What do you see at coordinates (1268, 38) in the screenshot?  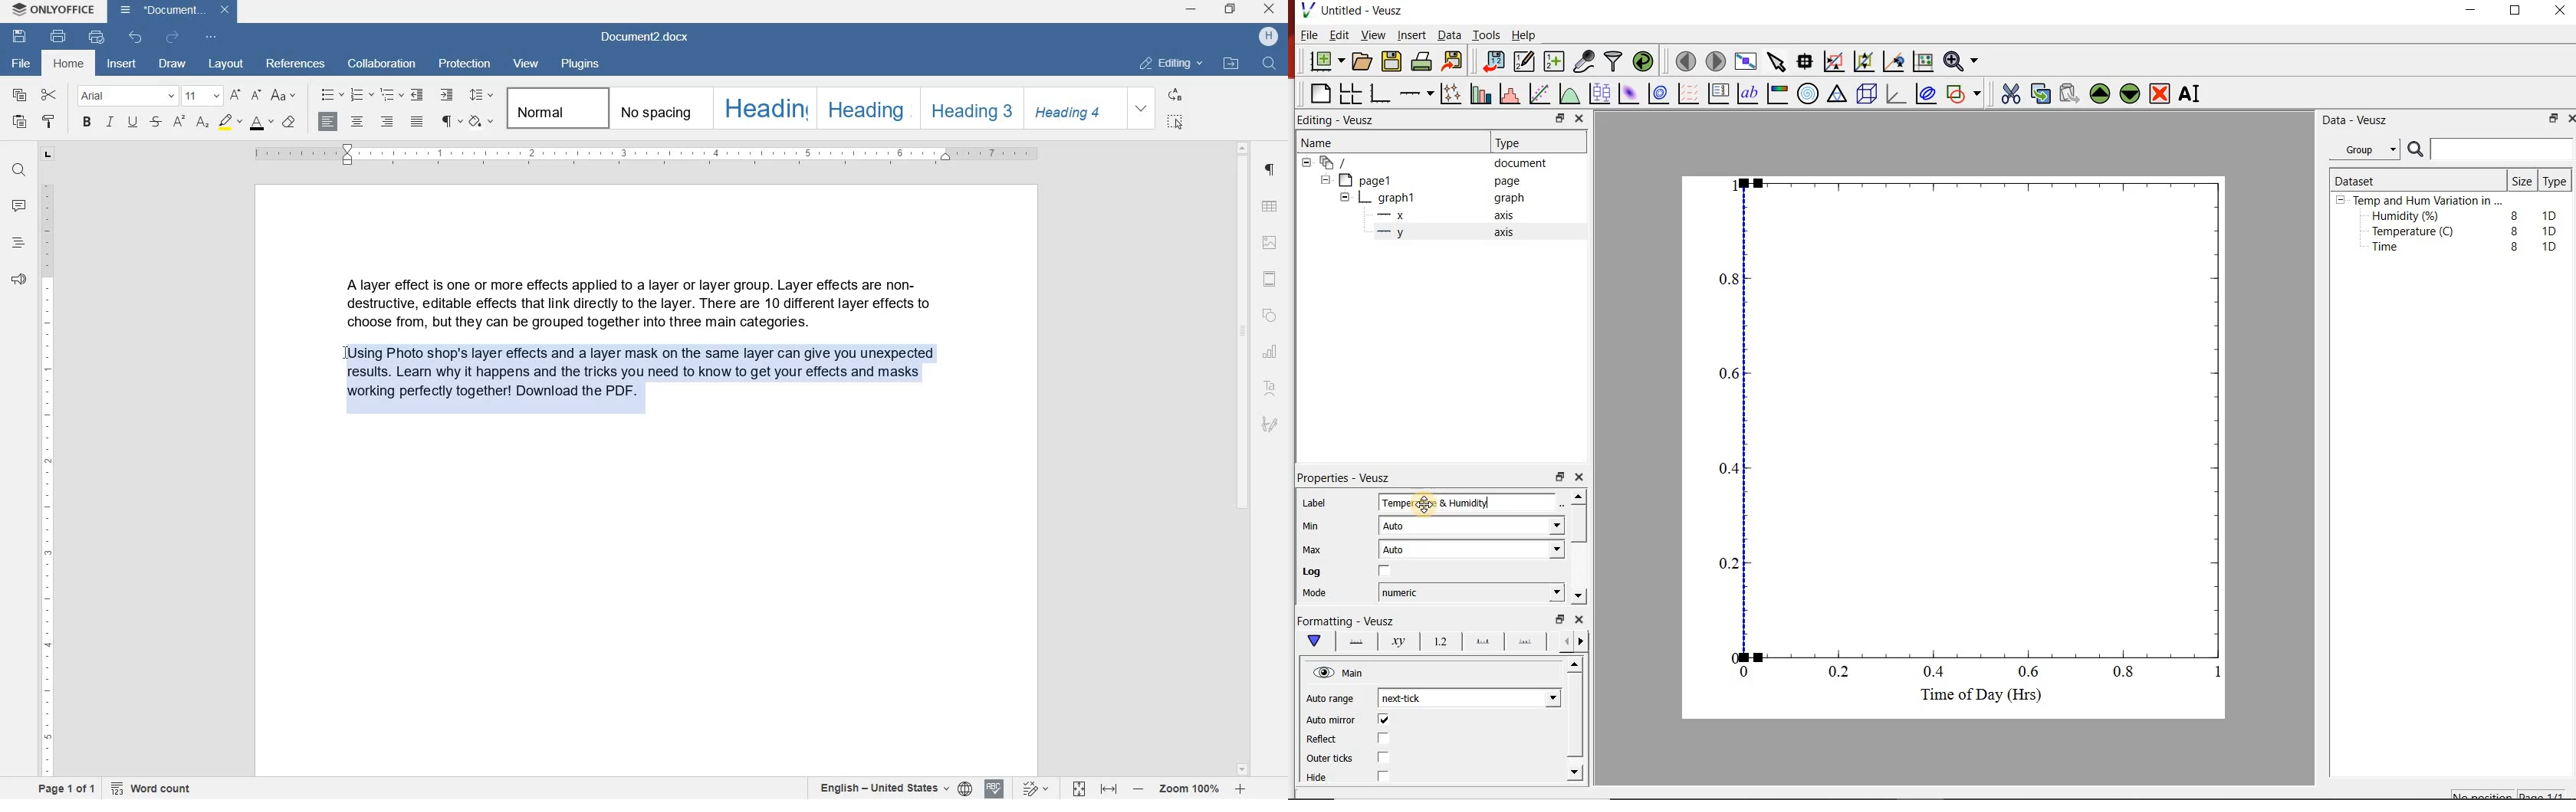 I see `HP` at bounding box center [1268, 38].